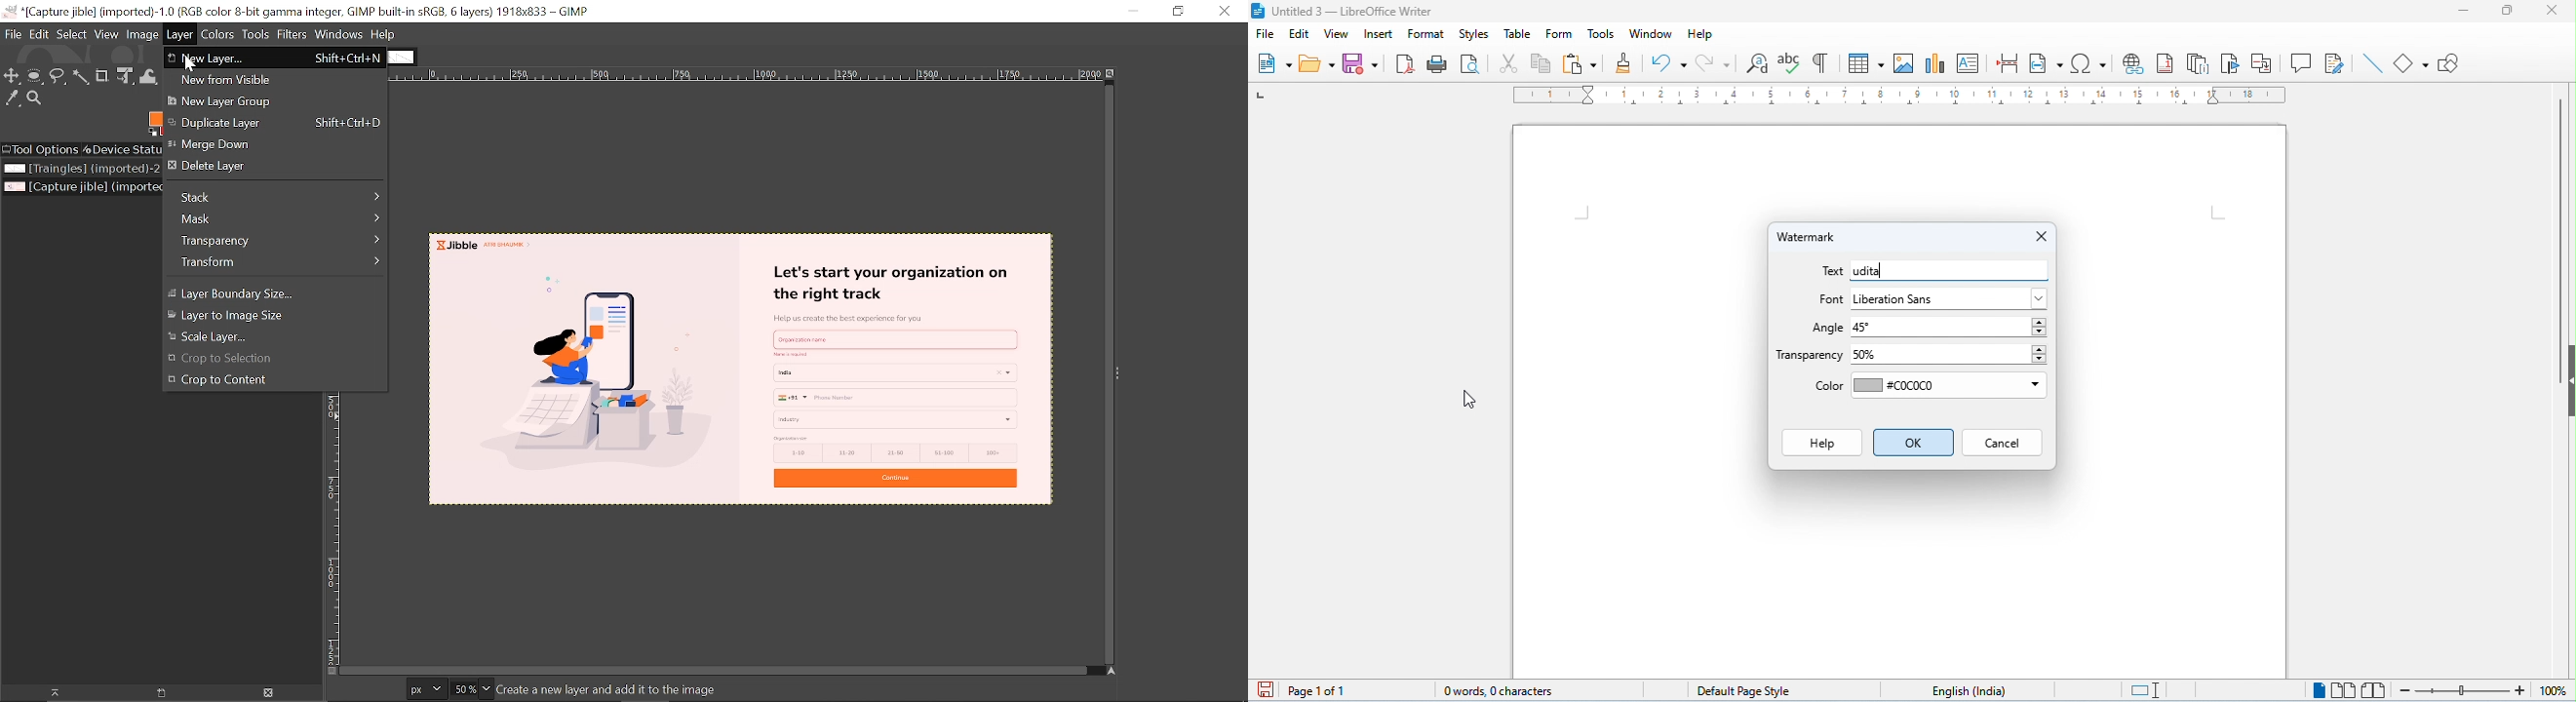 The width and height of the screenshot is (2576, 728). What do you see at coordinates (1949, 269) in the screenshot?
I see `udita` at bounding box center [1949, 269].